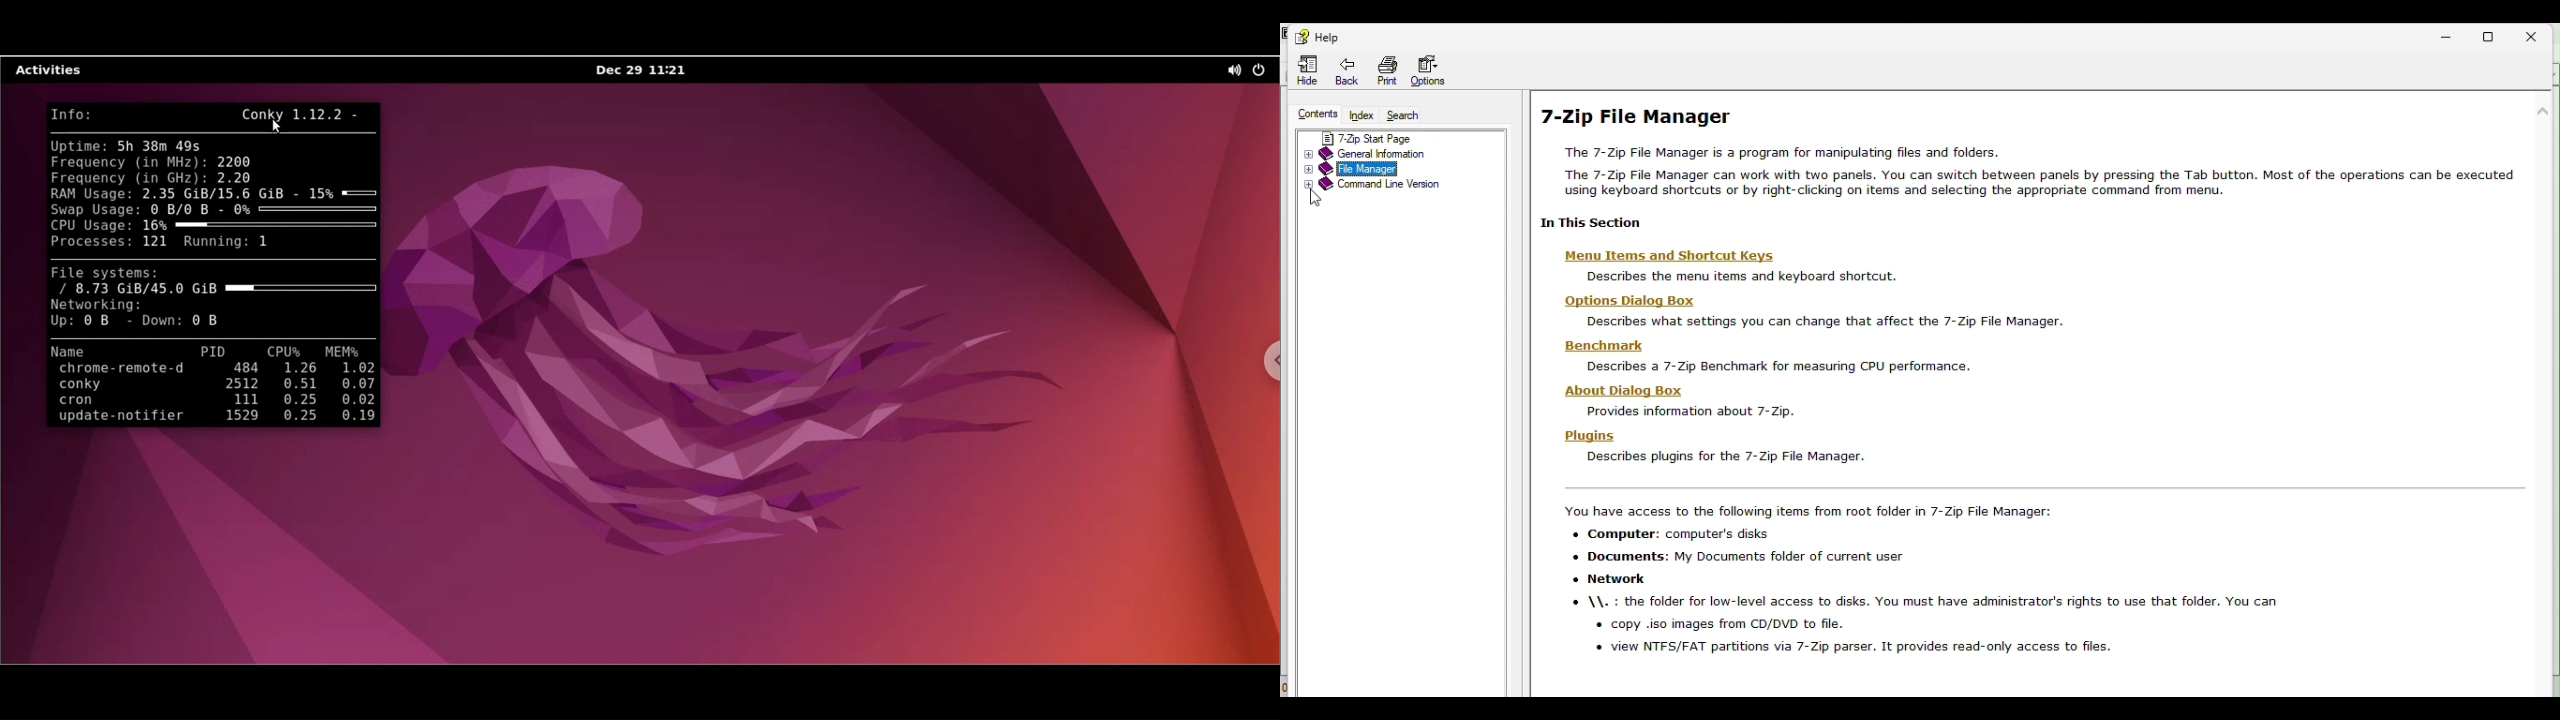 Image resolution: width=2576 pixels, height=728 pixels. What do you see at coordinates (1386, 185) in the screenshot?
I see `Command line version` at bounding box center [1386, 185].